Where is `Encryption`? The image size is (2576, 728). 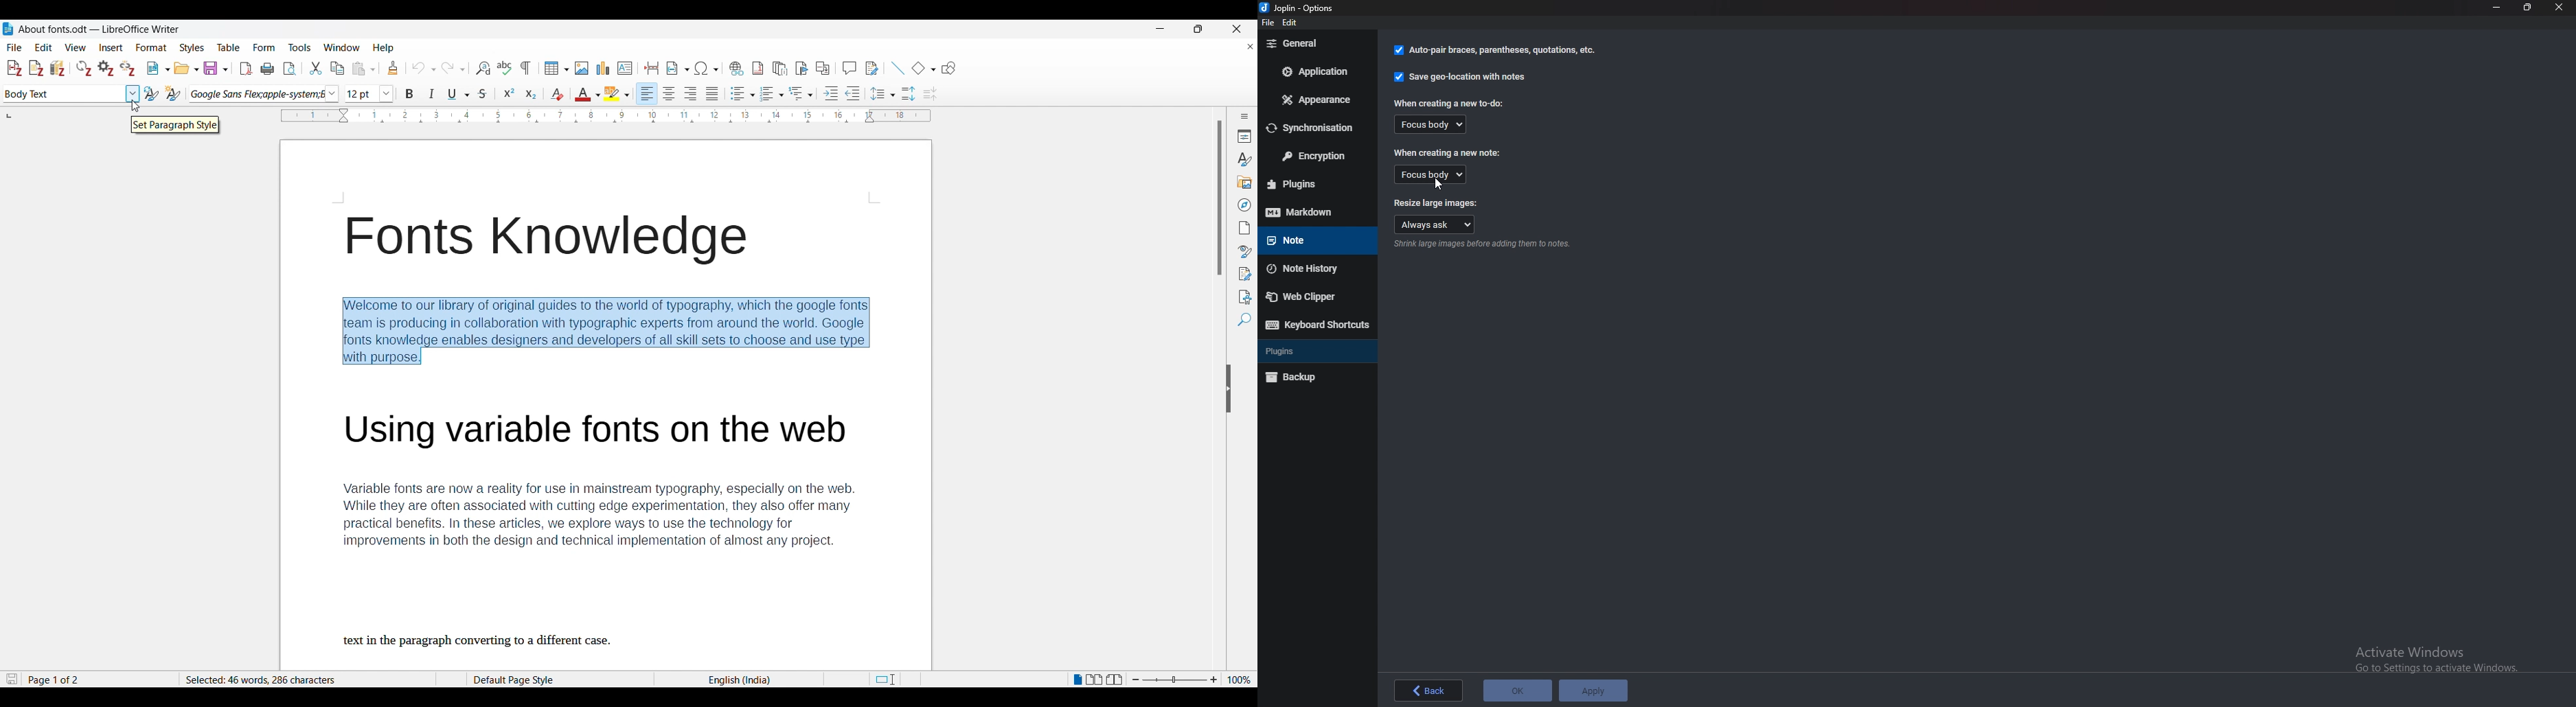
Encryption is located at coordinates (1313, 156).